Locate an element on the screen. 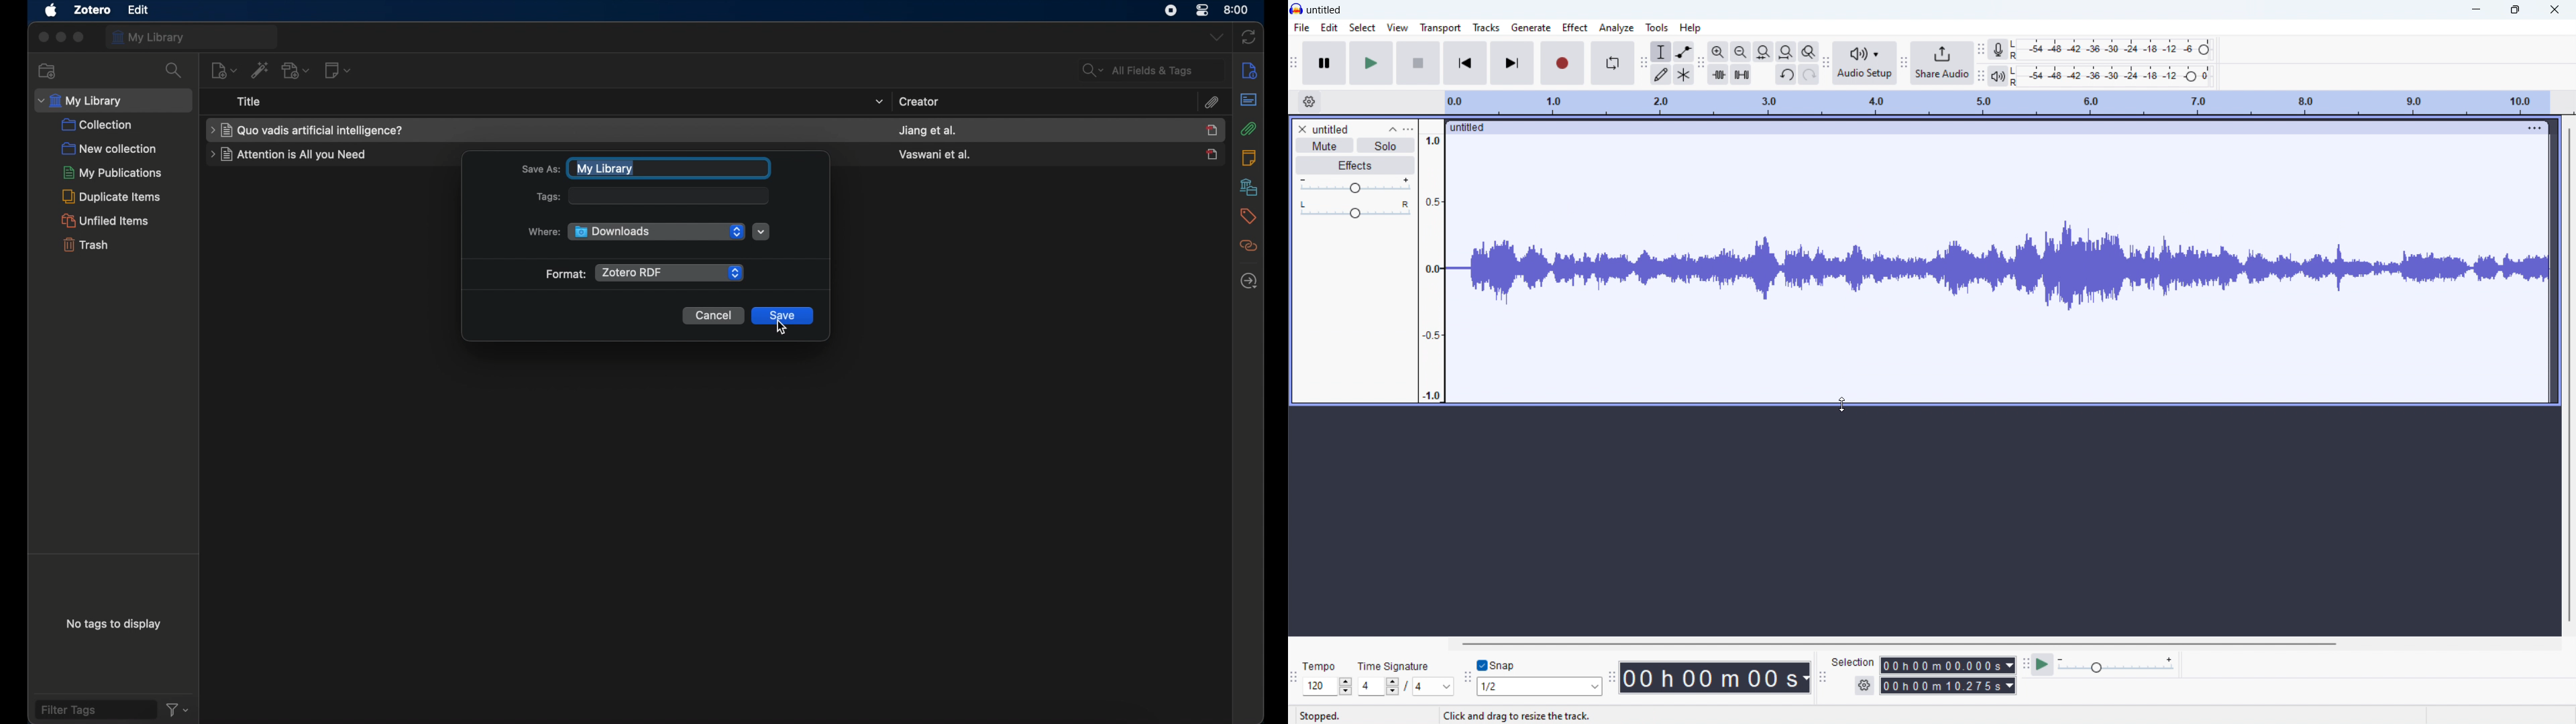 This screenshot has height=728, width=2576. info is located at coordinates (1247, 70).